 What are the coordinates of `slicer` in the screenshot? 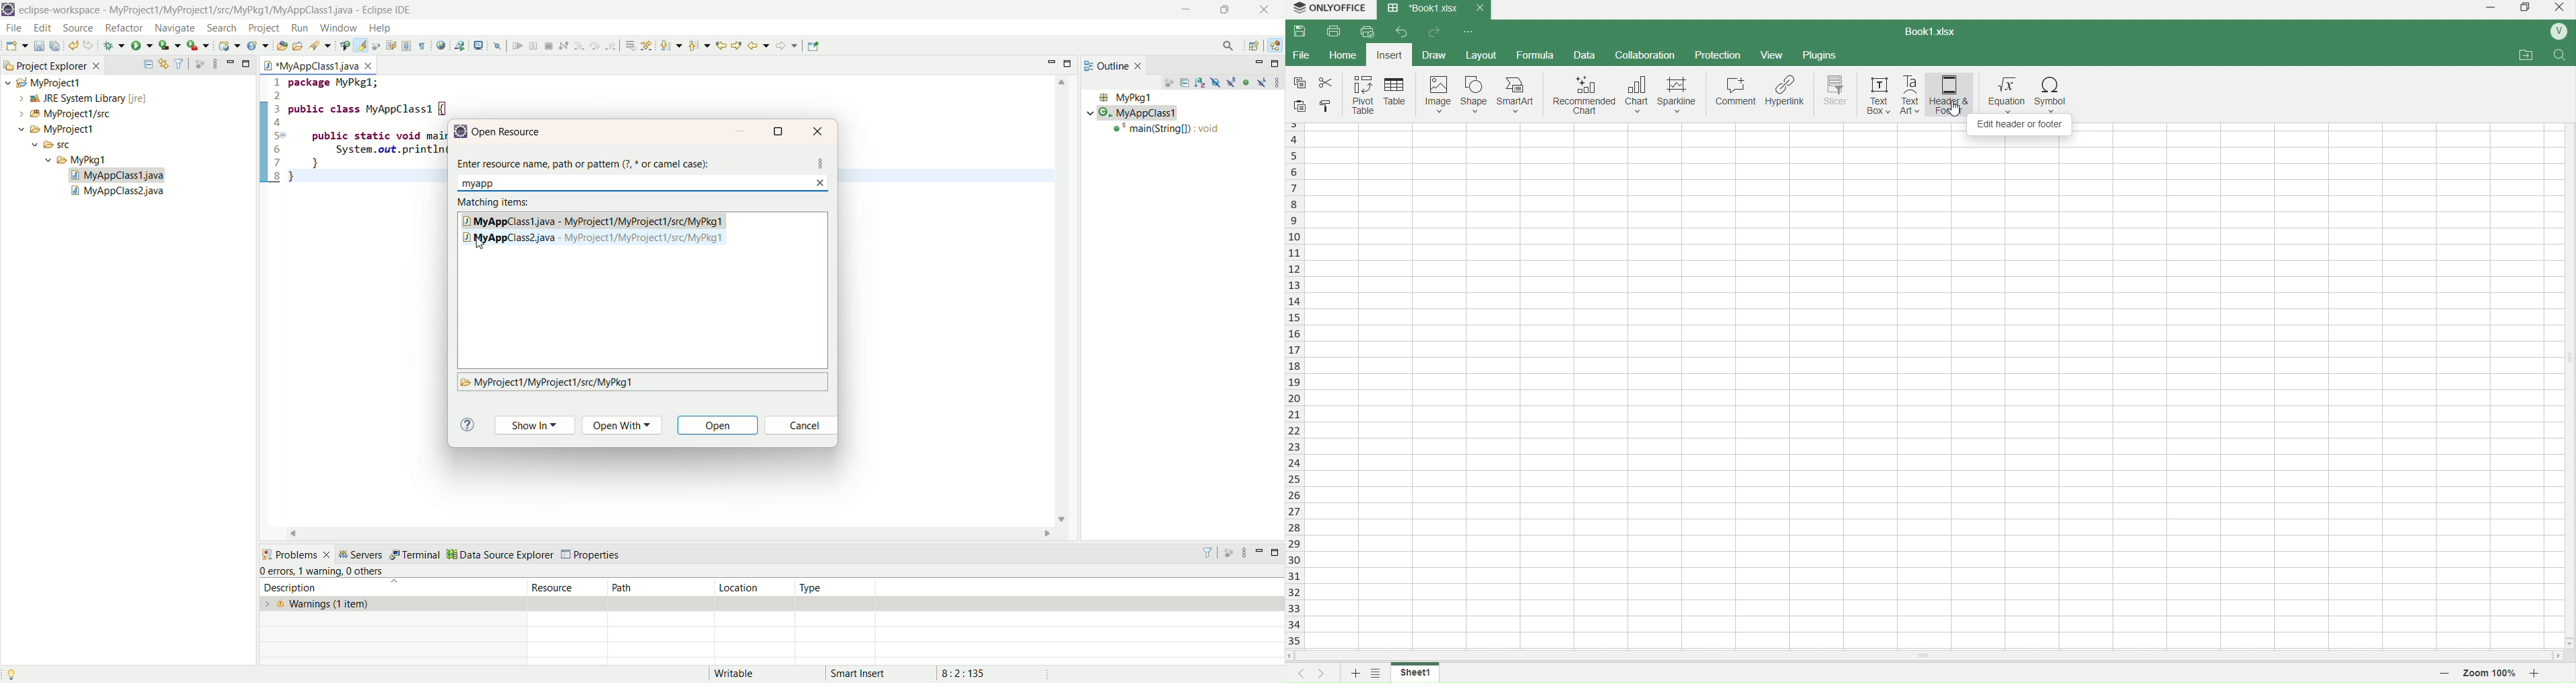 It's located at (1834, 96).